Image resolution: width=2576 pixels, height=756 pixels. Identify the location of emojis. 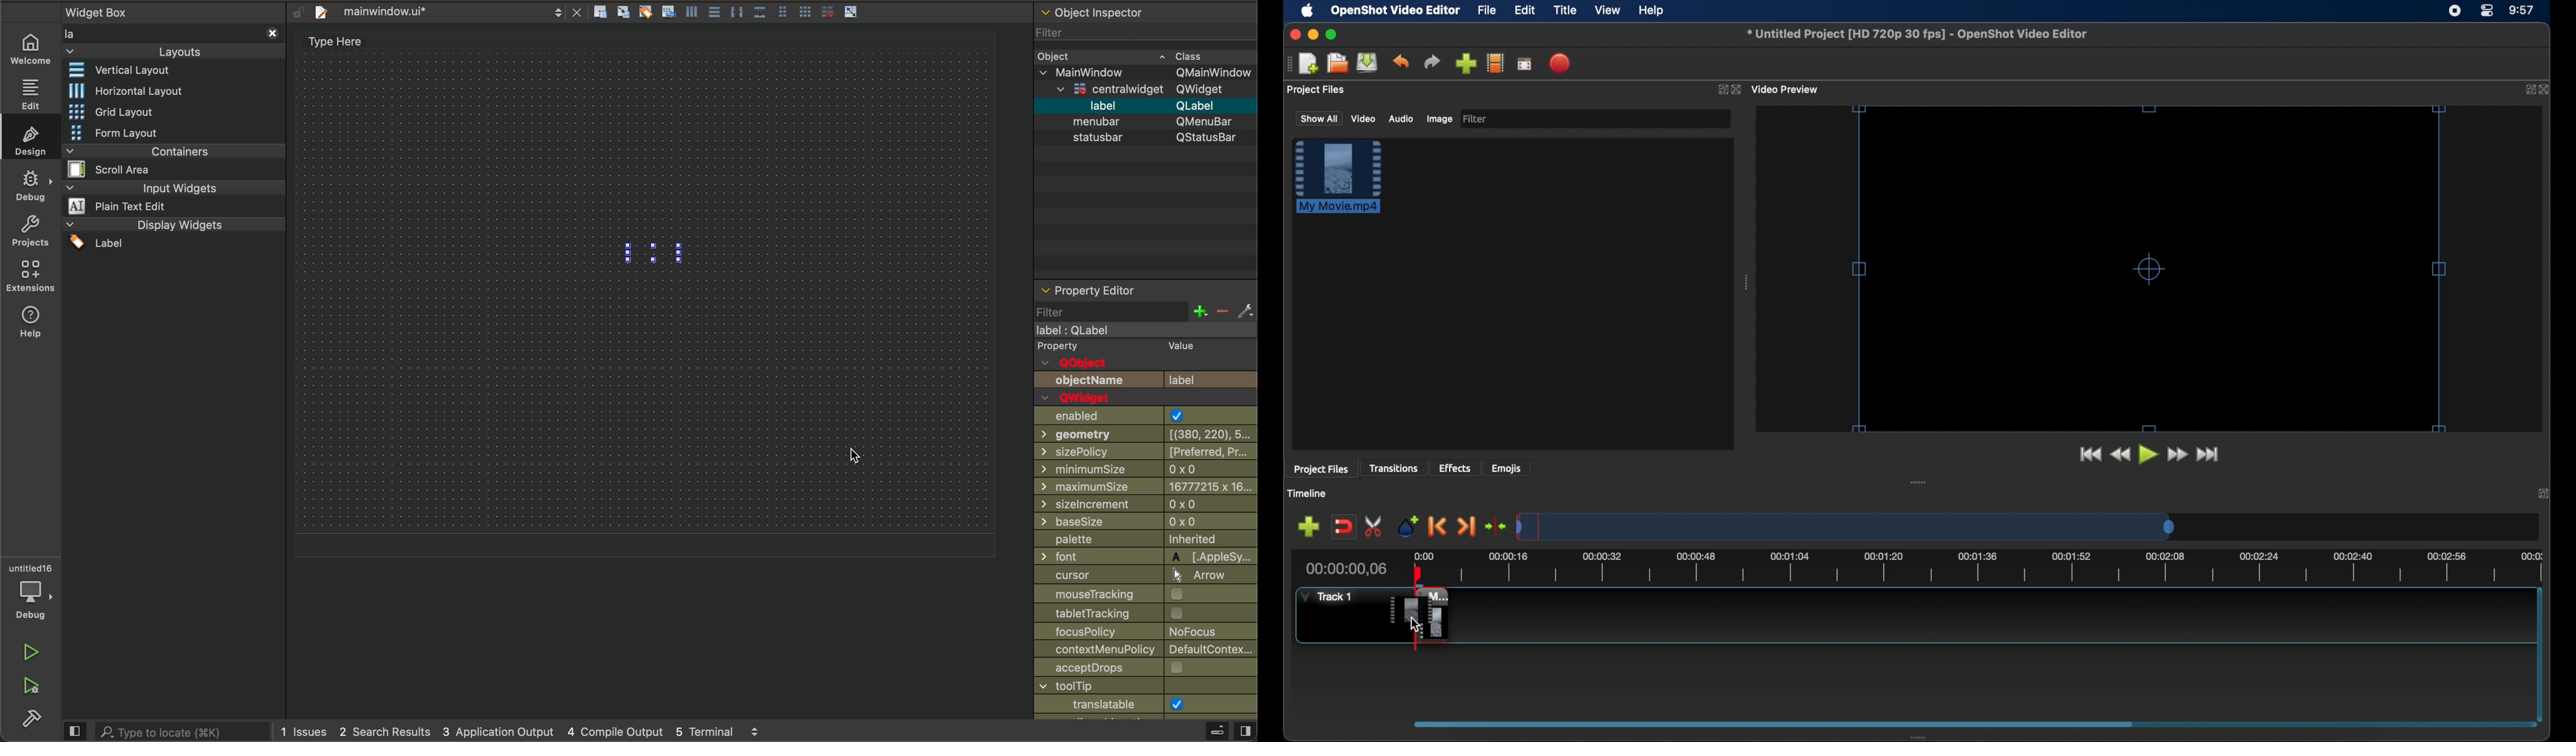
(1507, 468).